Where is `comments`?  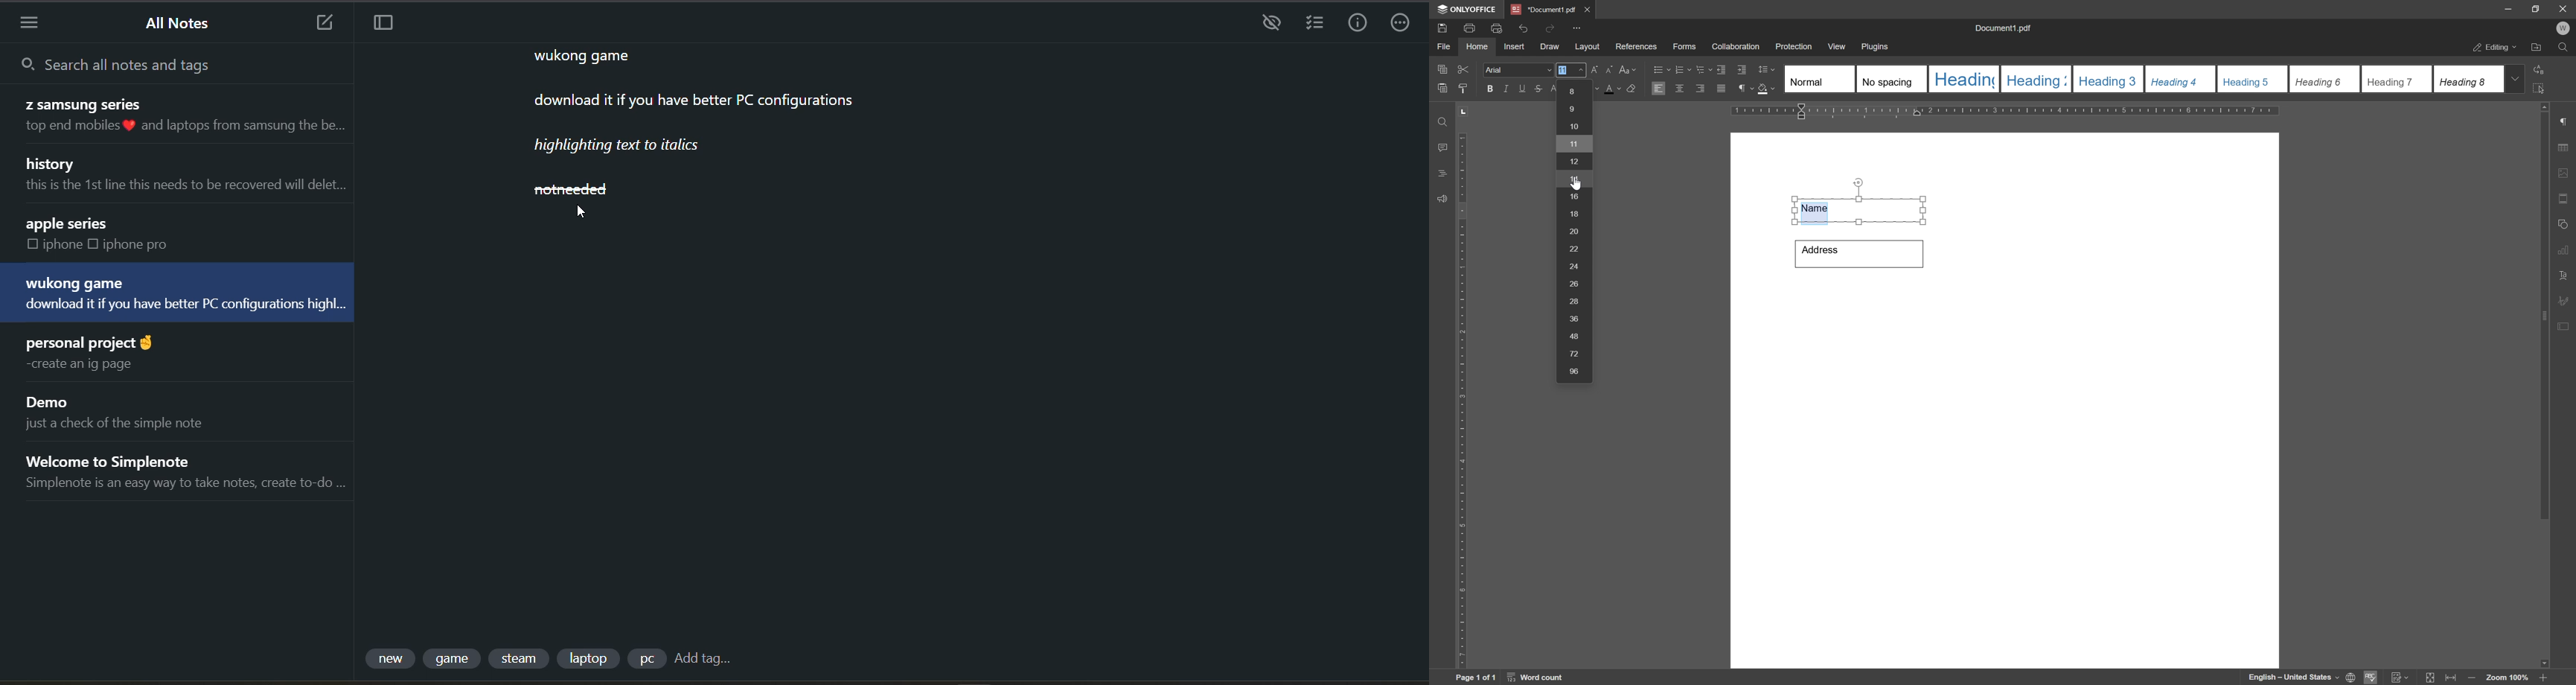
comments is located at coordinates (1440, 148).